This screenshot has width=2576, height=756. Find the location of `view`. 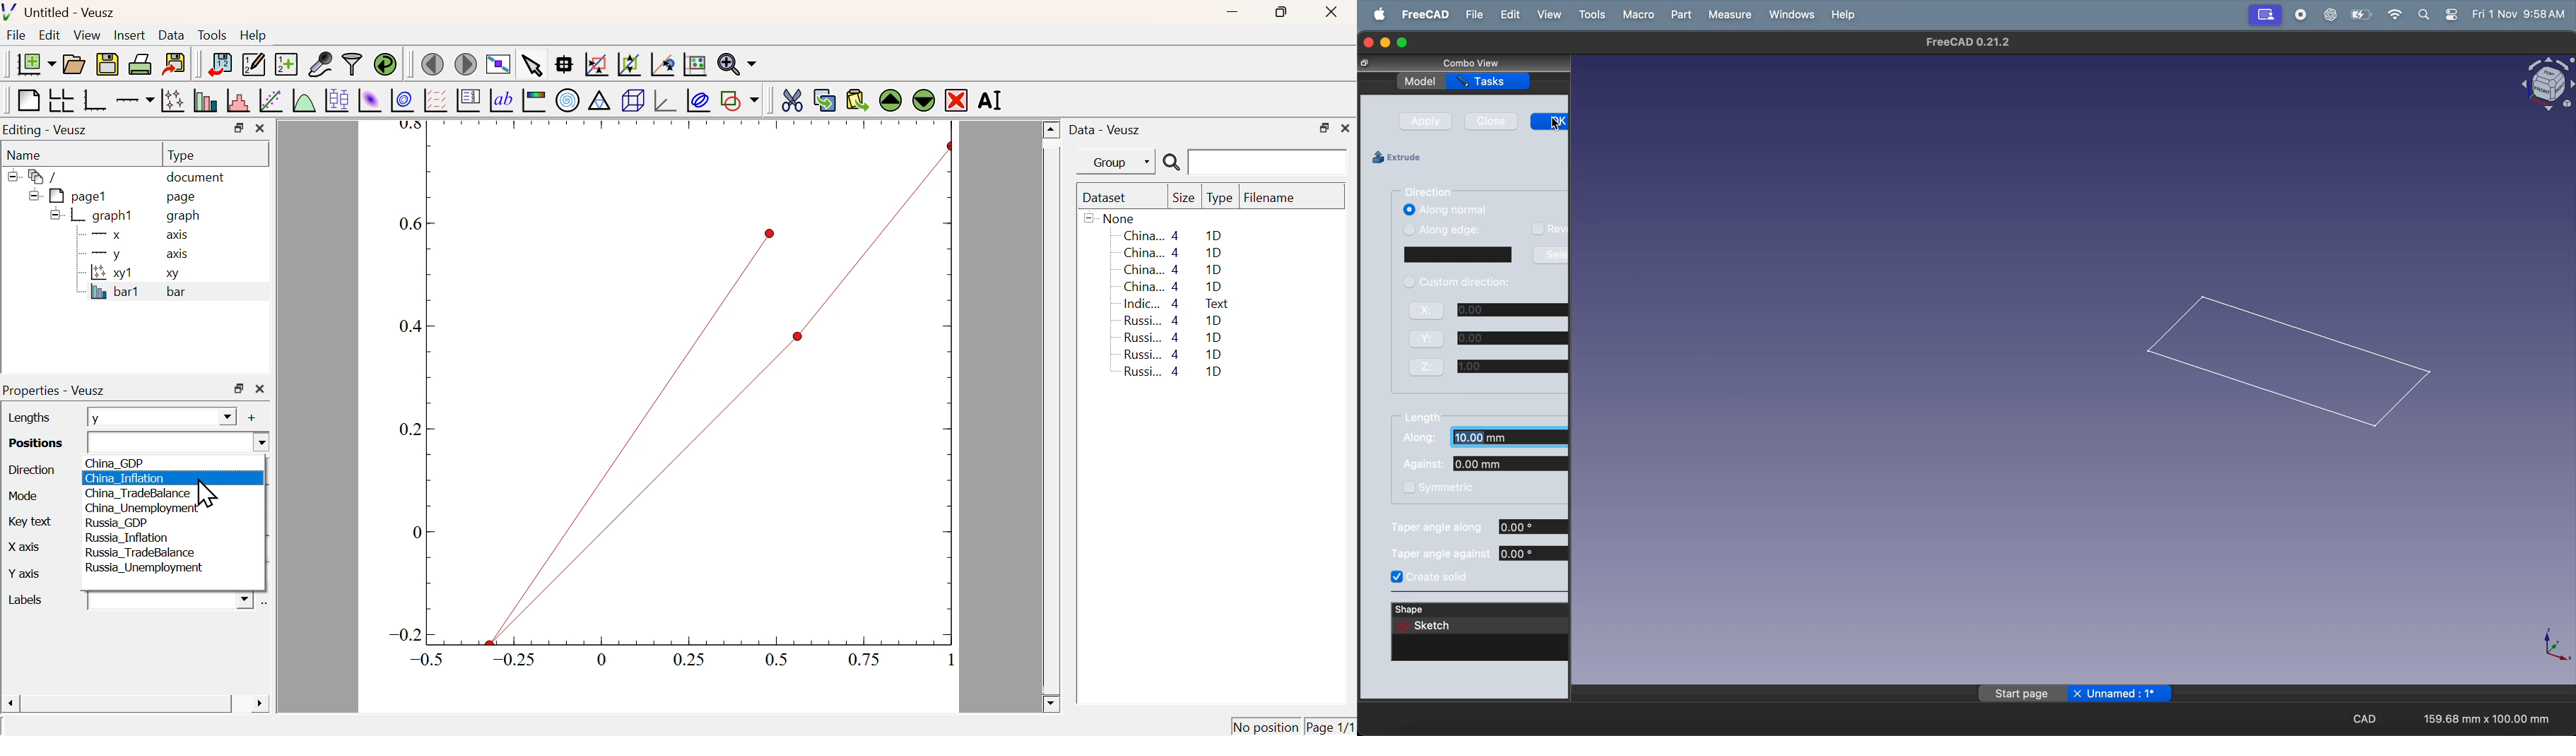

view is located at coordinates (1546, 15).